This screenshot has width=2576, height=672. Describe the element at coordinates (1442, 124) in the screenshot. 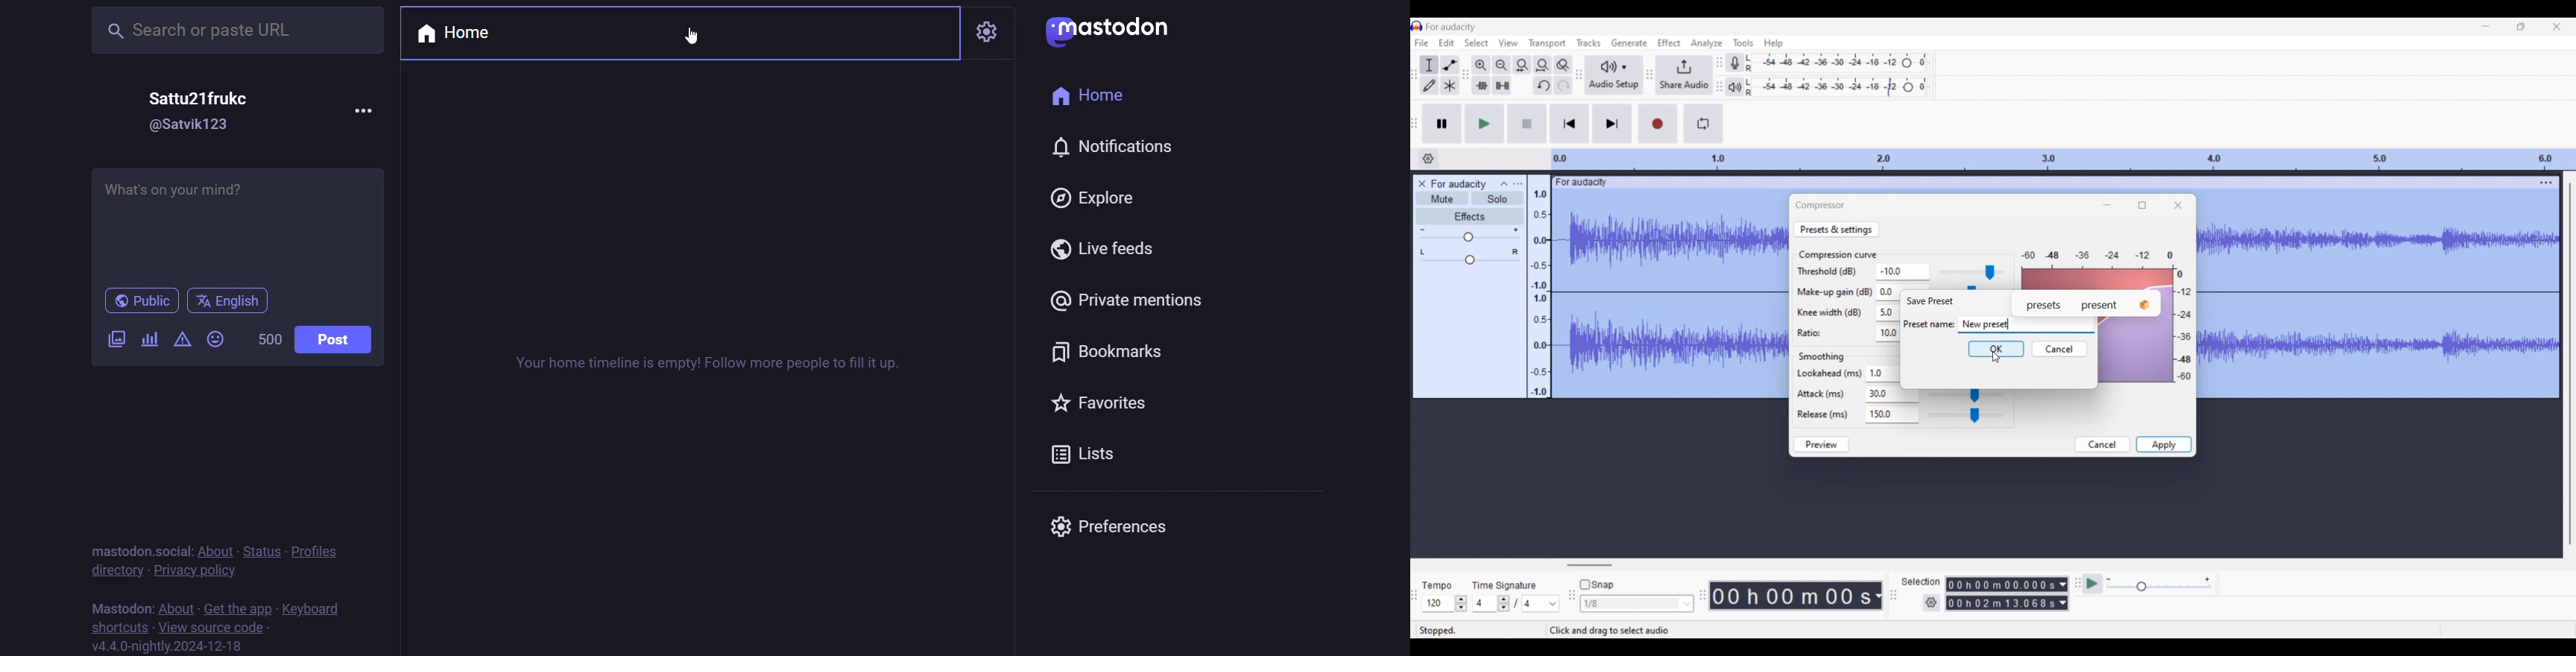

I see `Pause` at that location.